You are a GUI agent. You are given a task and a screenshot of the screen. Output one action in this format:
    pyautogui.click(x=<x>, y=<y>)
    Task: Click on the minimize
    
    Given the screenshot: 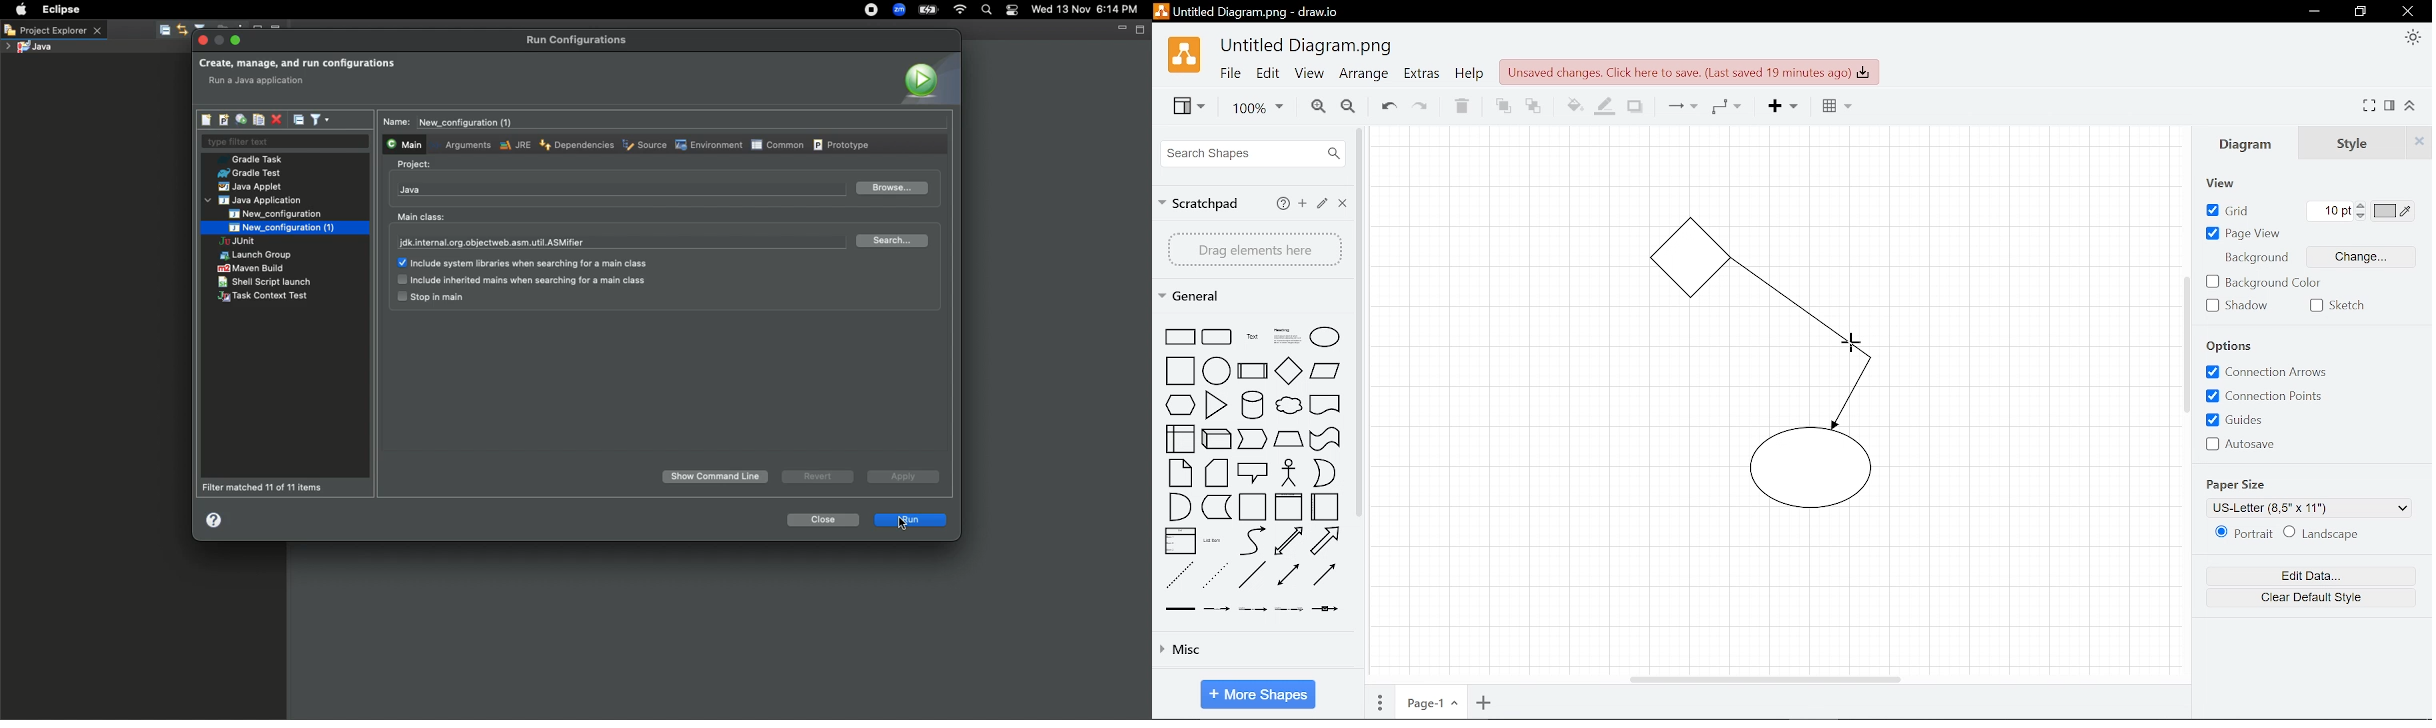 What is the action you would take?
    pyautogui.click(x=2315, y=11)
    